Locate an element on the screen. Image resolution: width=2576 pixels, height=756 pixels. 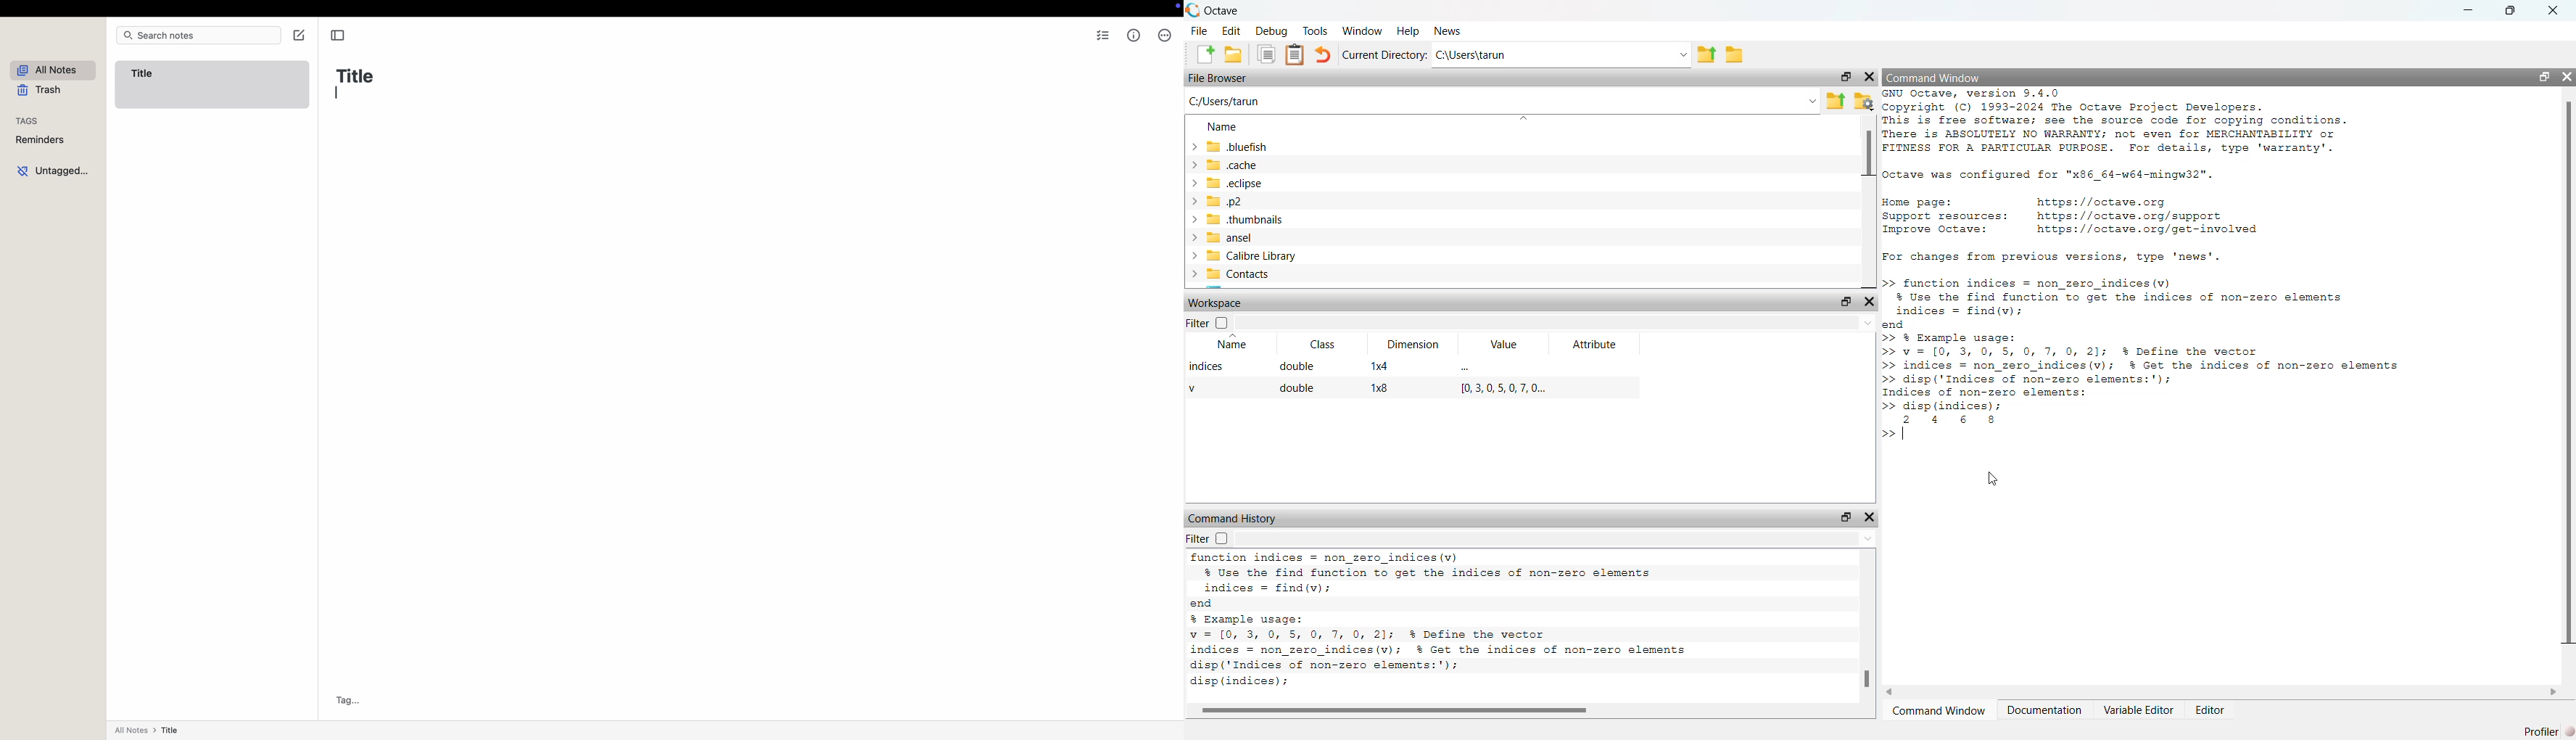
Filter is located at coordinates (1198, 324).